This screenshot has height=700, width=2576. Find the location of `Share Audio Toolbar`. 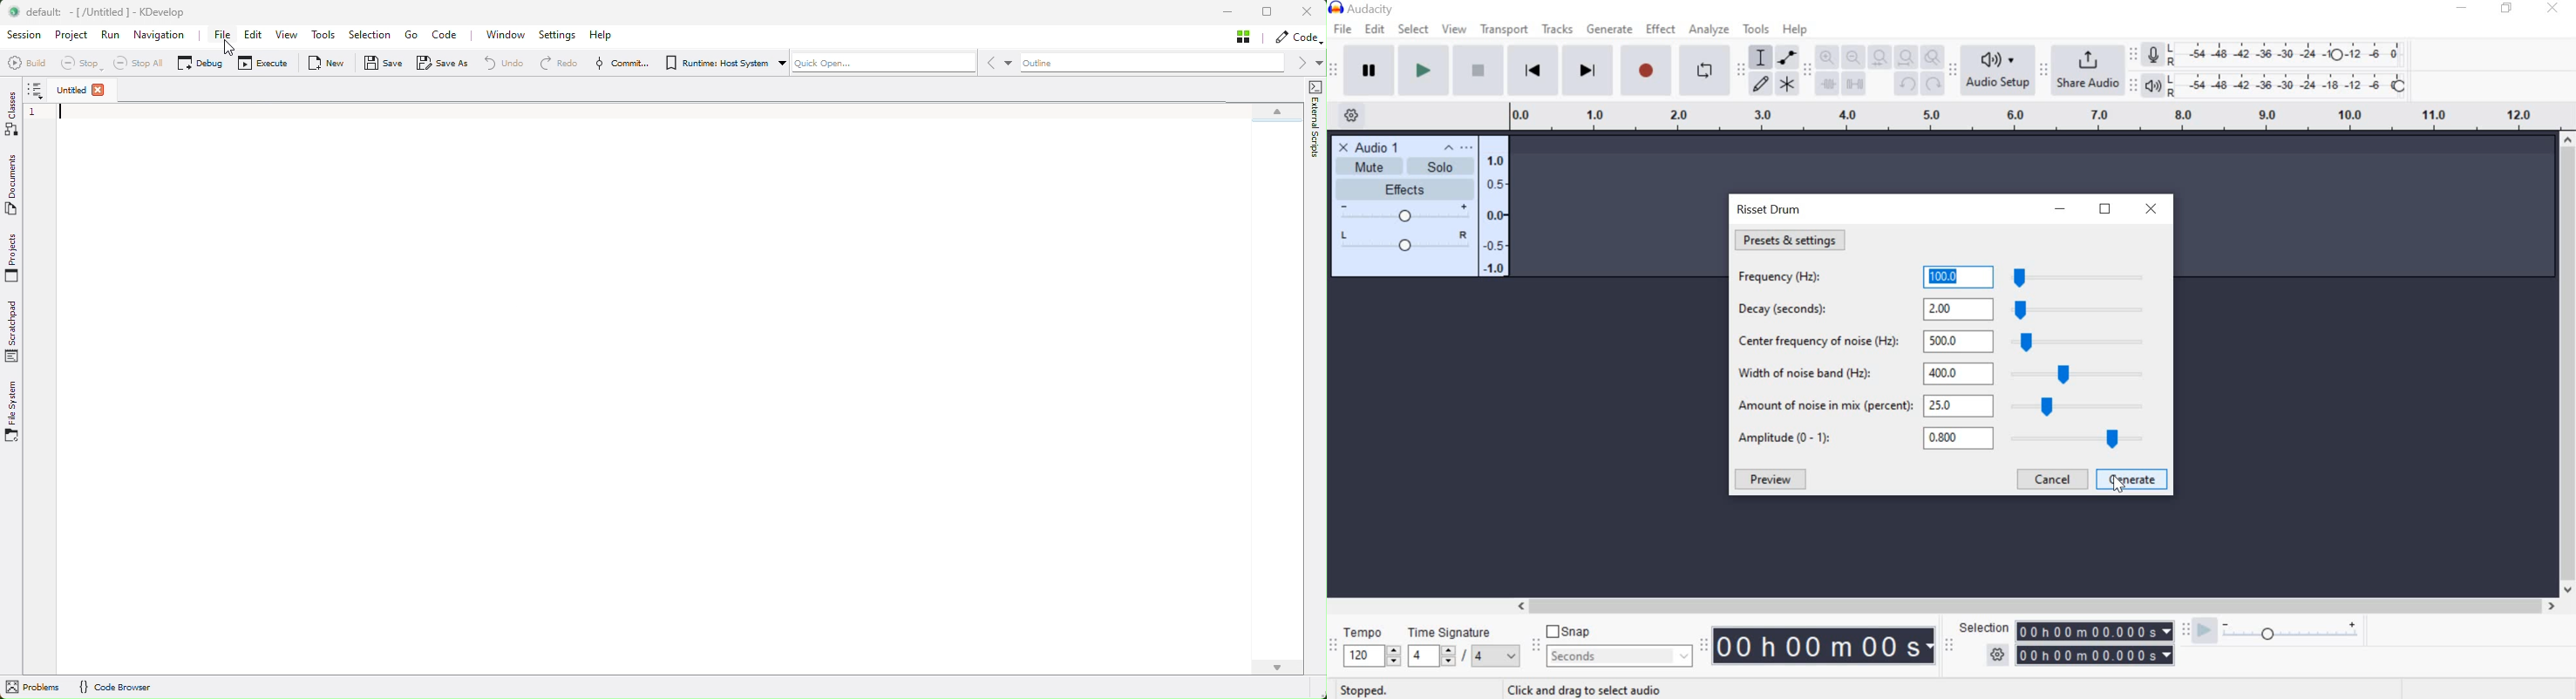

Share Audio Toolbar is located at coordinates (2042, 70).